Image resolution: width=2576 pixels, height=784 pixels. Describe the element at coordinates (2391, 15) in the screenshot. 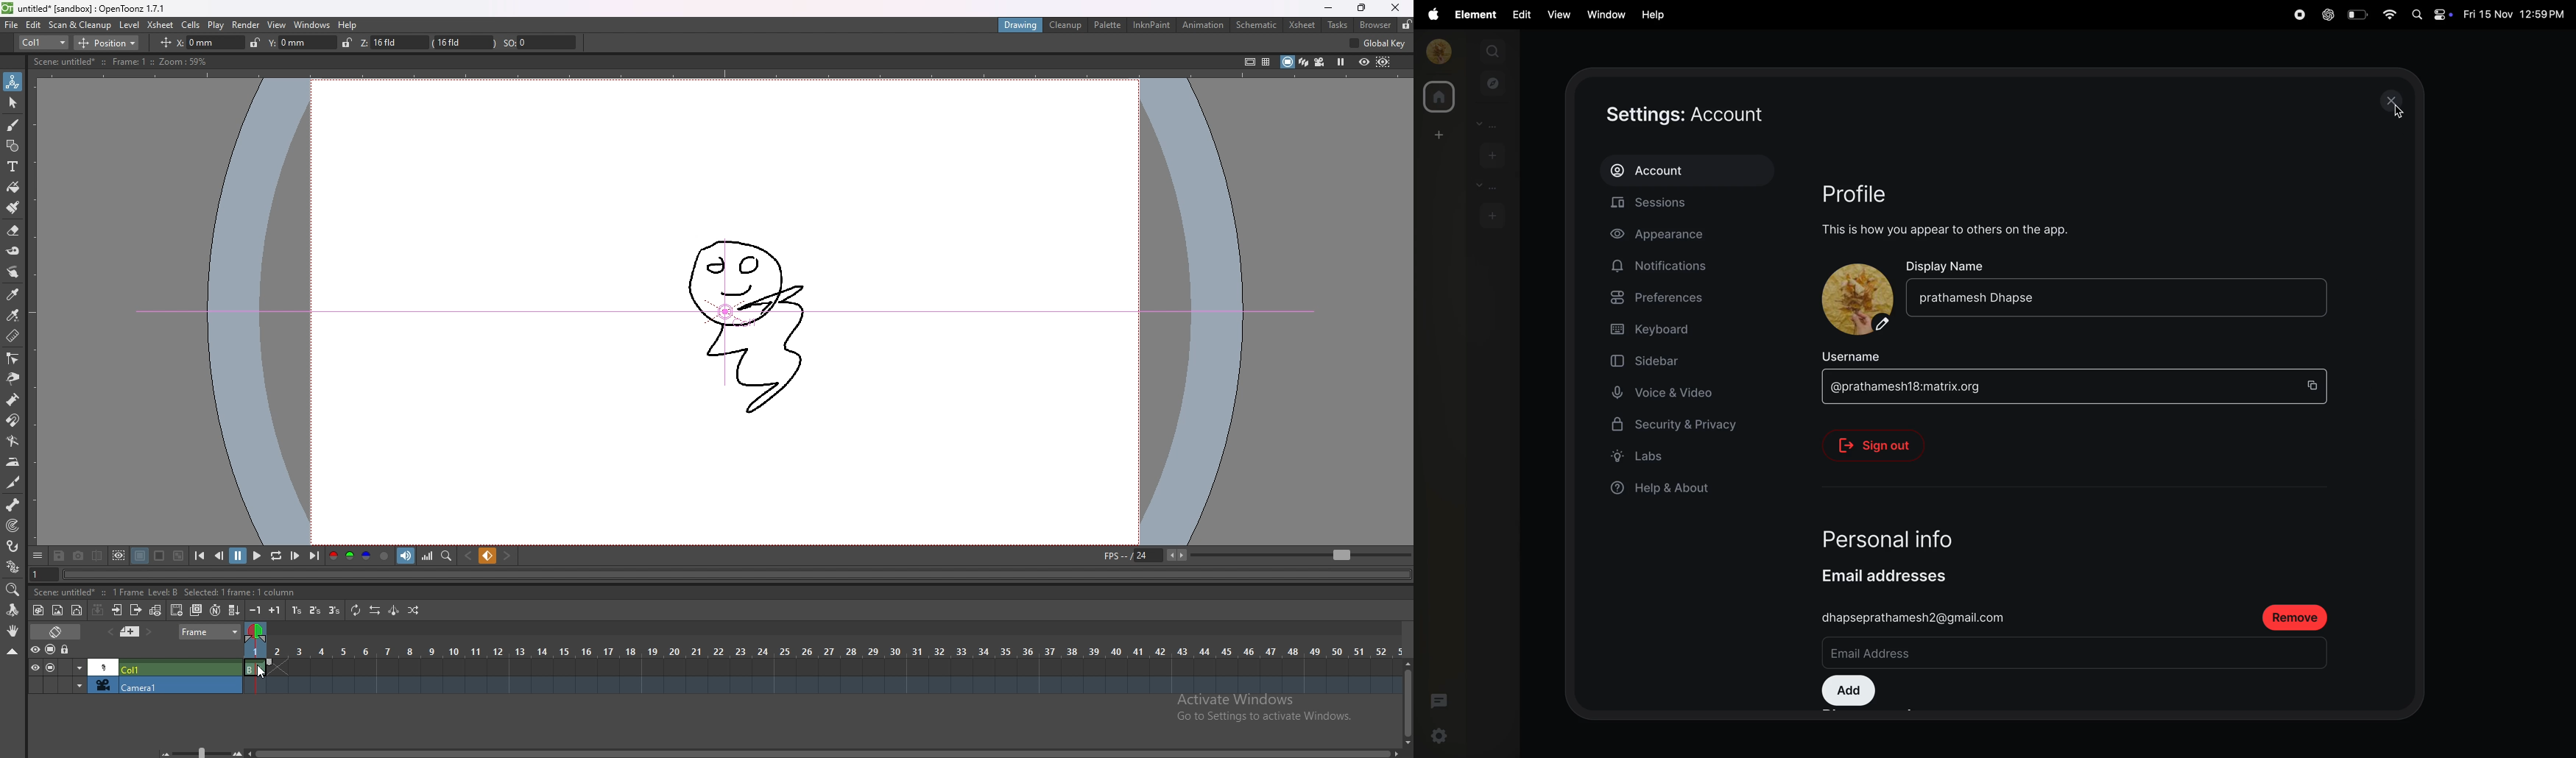

I see `wifi` at that location.